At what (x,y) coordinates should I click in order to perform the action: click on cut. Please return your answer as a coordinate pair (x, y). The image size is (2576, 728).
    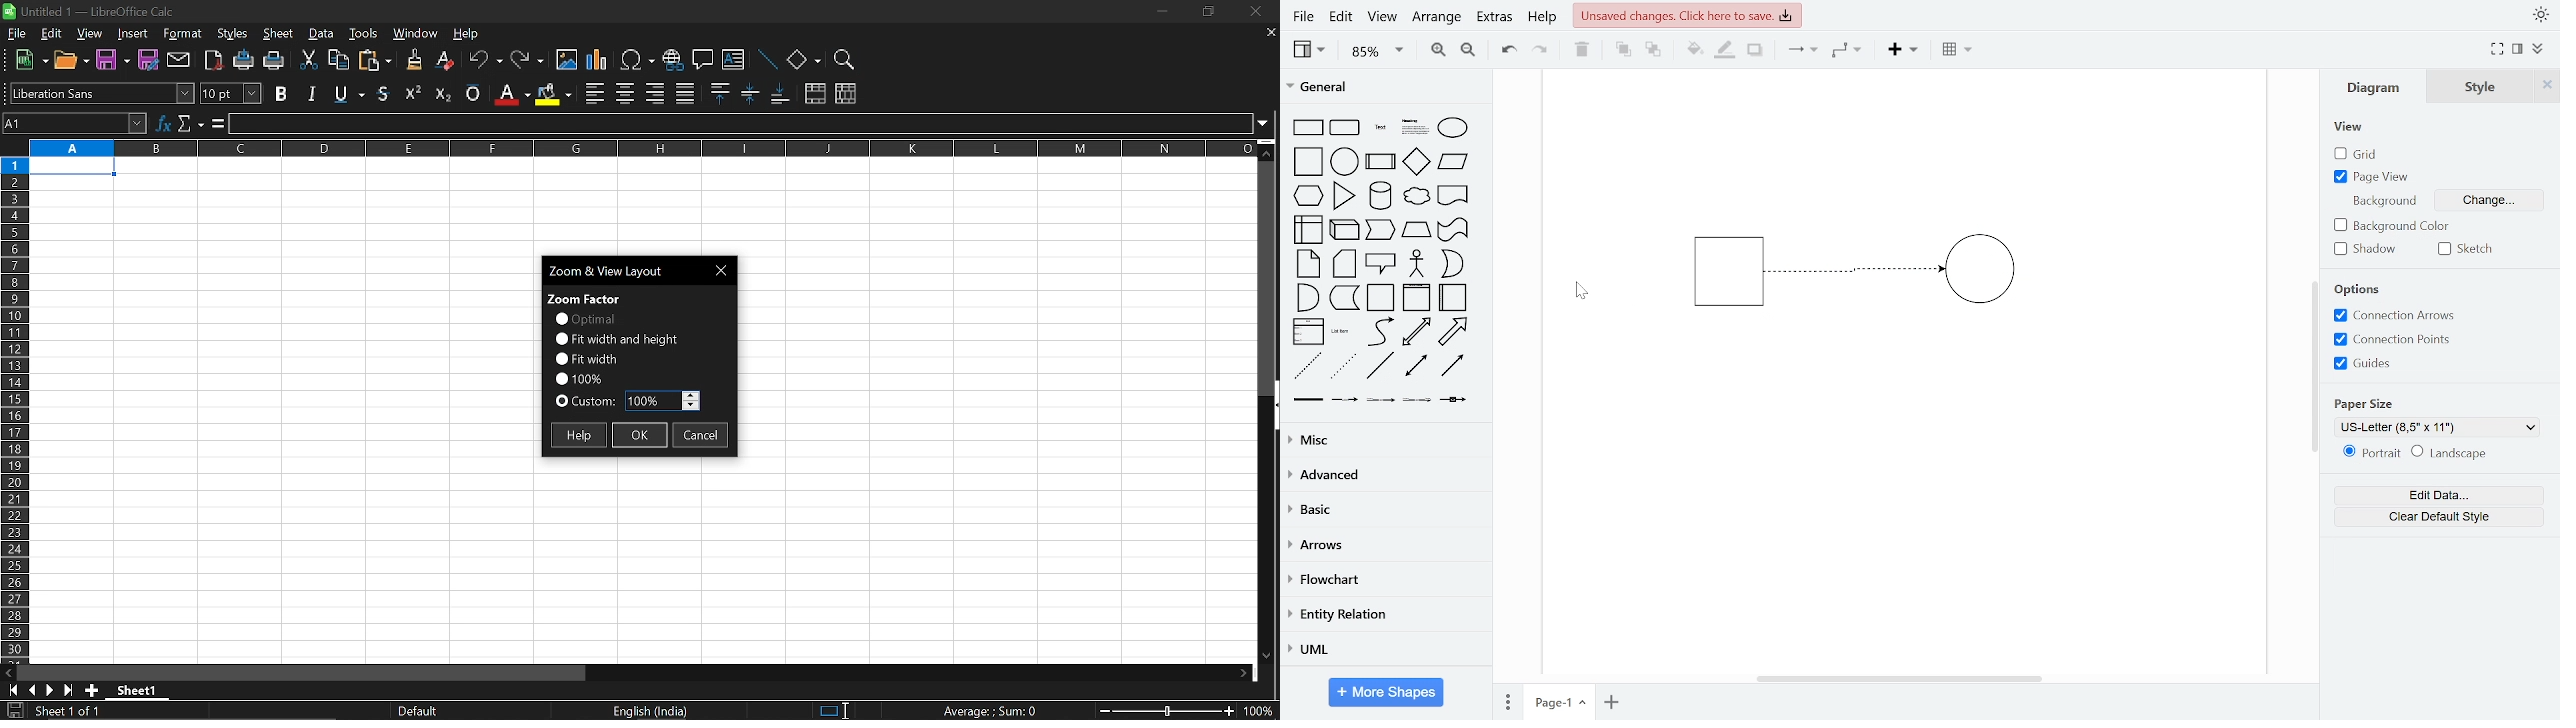
    Looking at the image, I should click on (307, 61).